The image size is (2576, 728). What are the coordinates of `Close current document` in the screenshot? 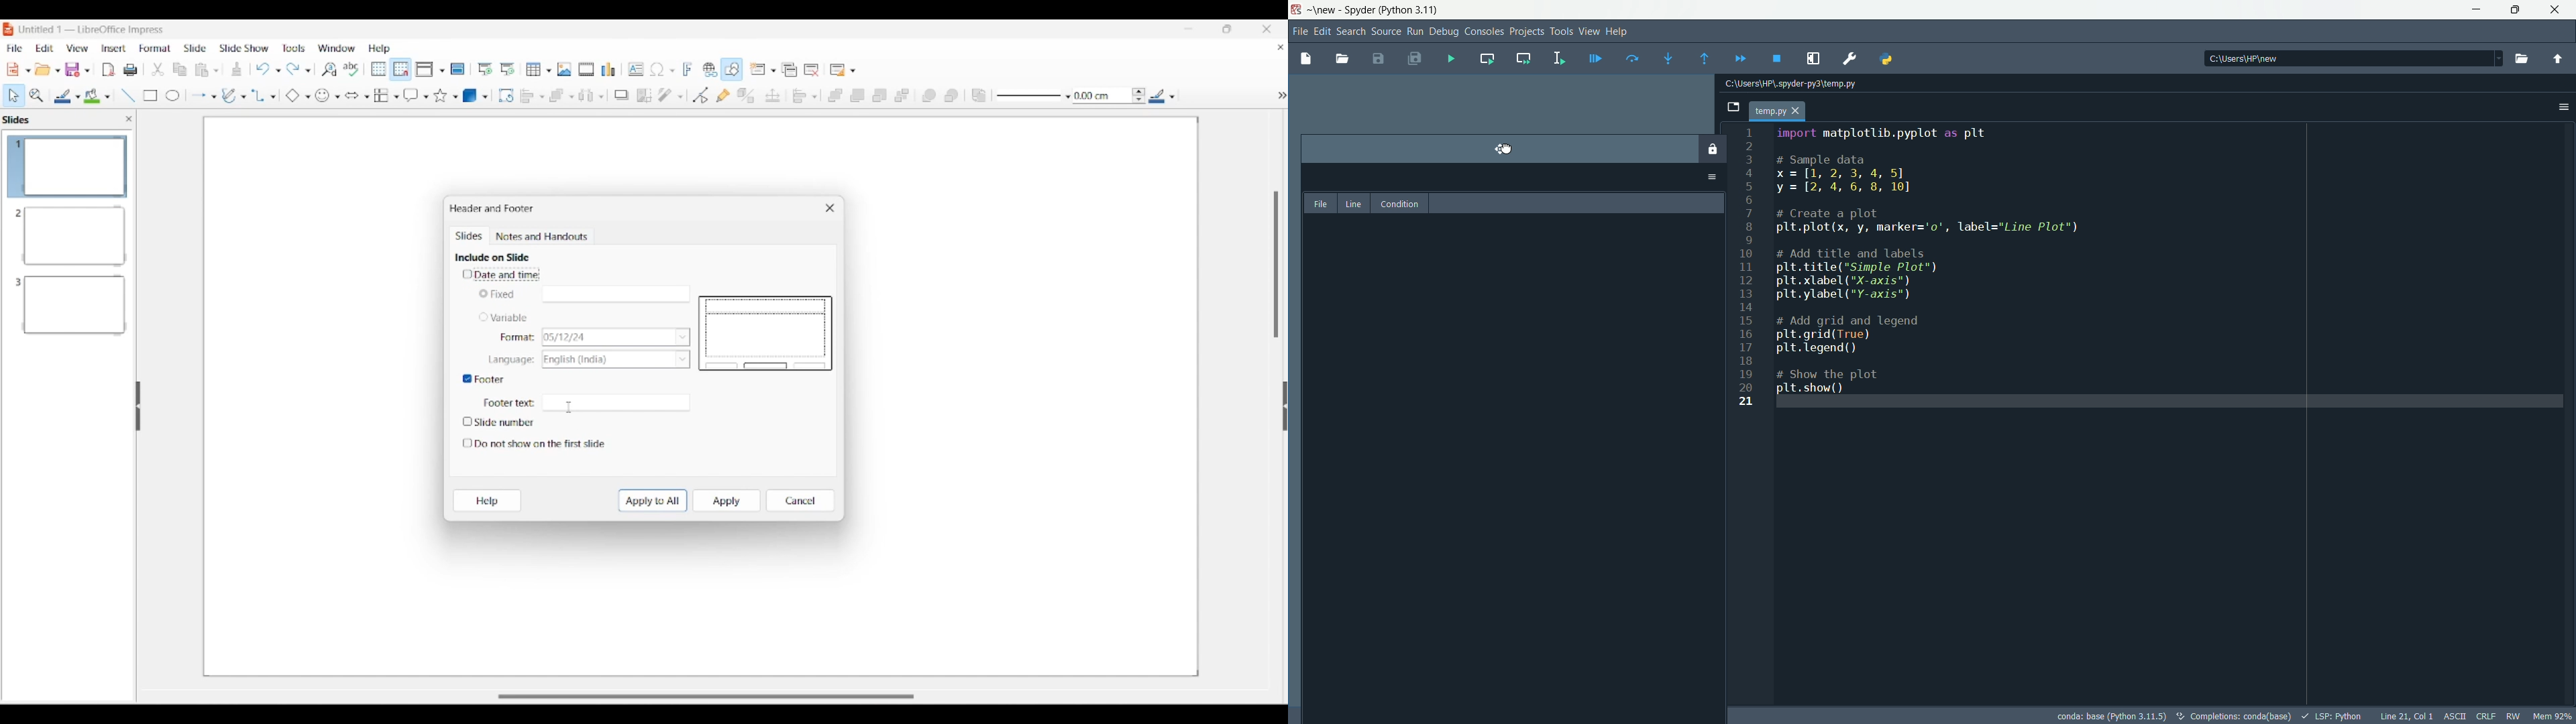 It's located at (1281, 47).